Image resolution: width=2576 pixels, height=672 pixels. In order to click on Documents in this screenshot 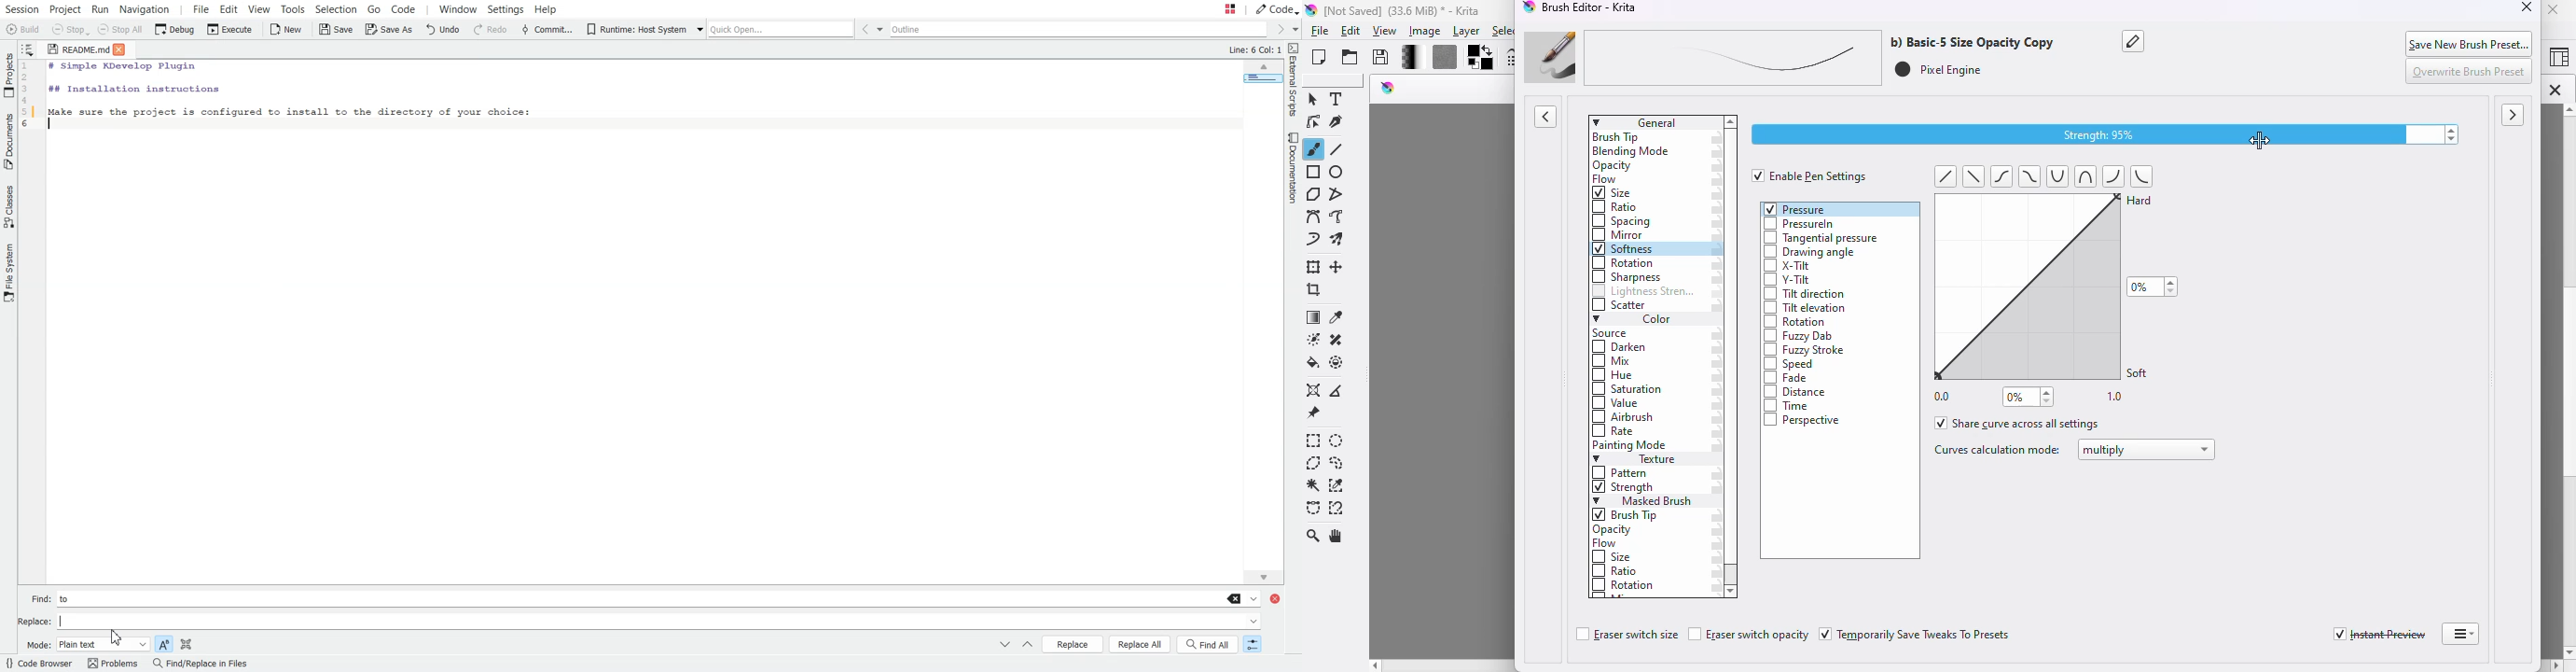, I will do `click(8, 141)`.